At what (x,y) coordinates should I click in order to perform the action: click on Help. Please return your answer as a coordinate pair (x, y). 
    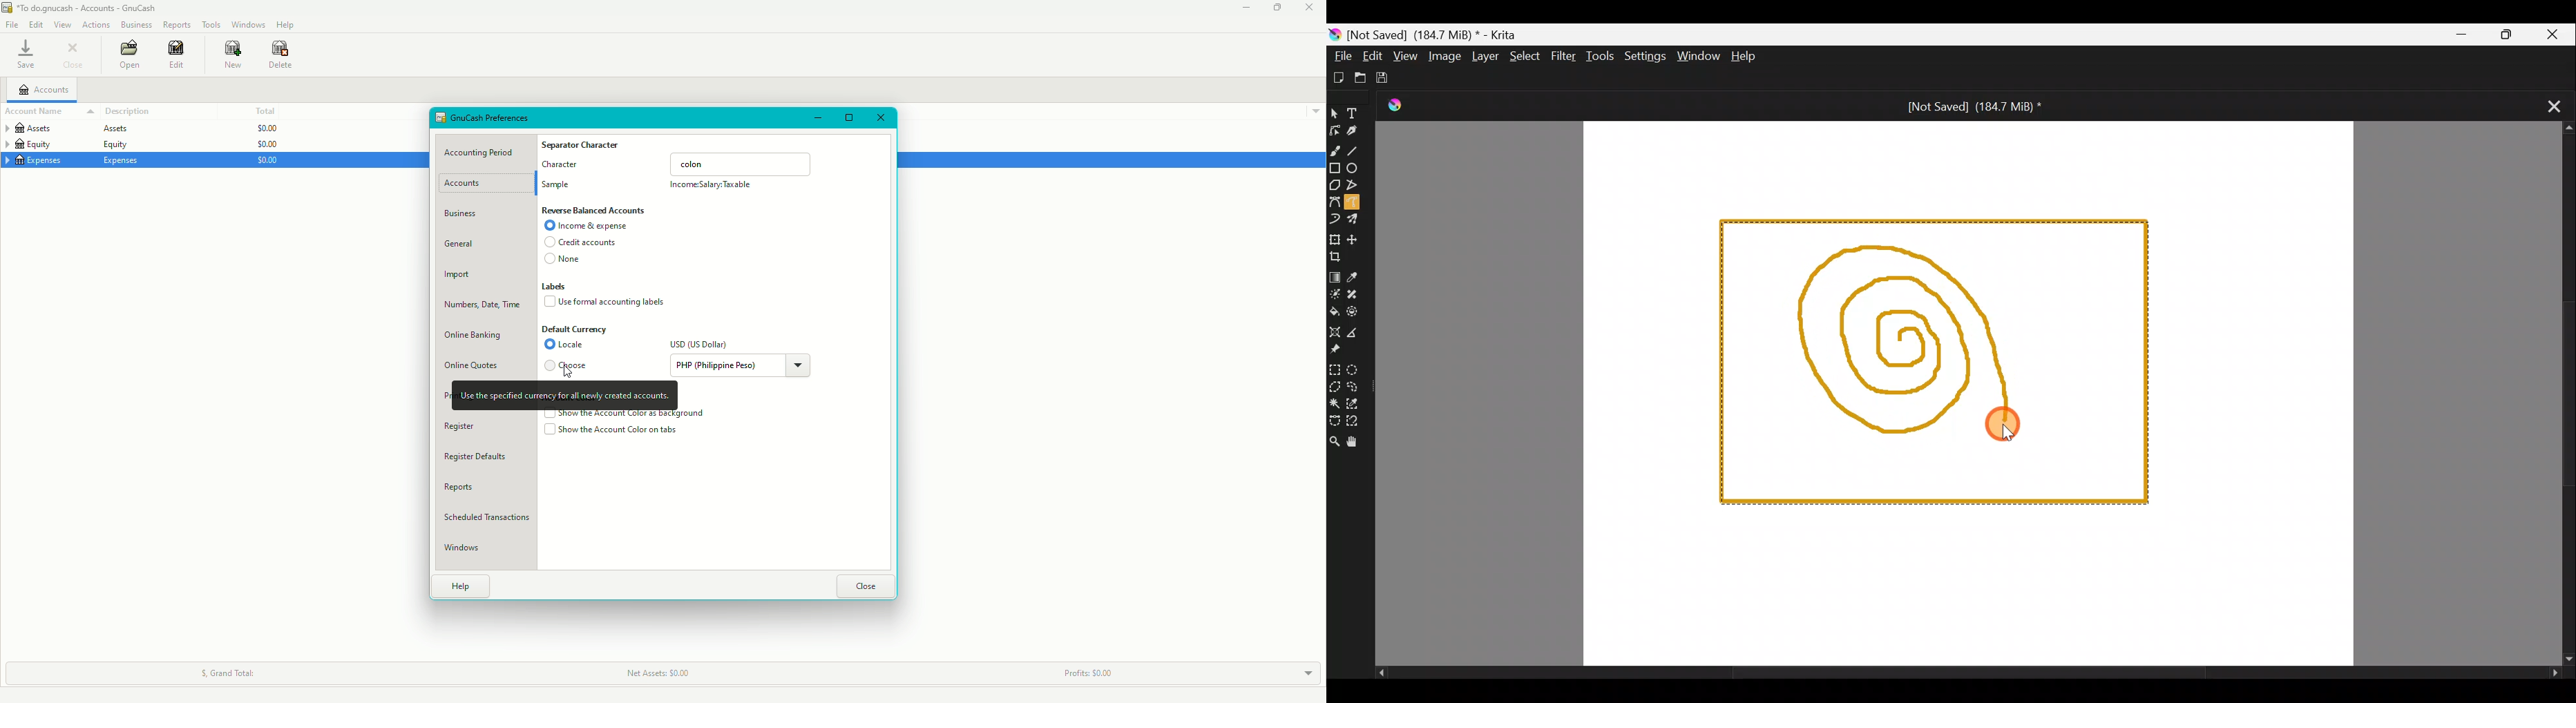
    Looking at the image, I should click on (462, 585).